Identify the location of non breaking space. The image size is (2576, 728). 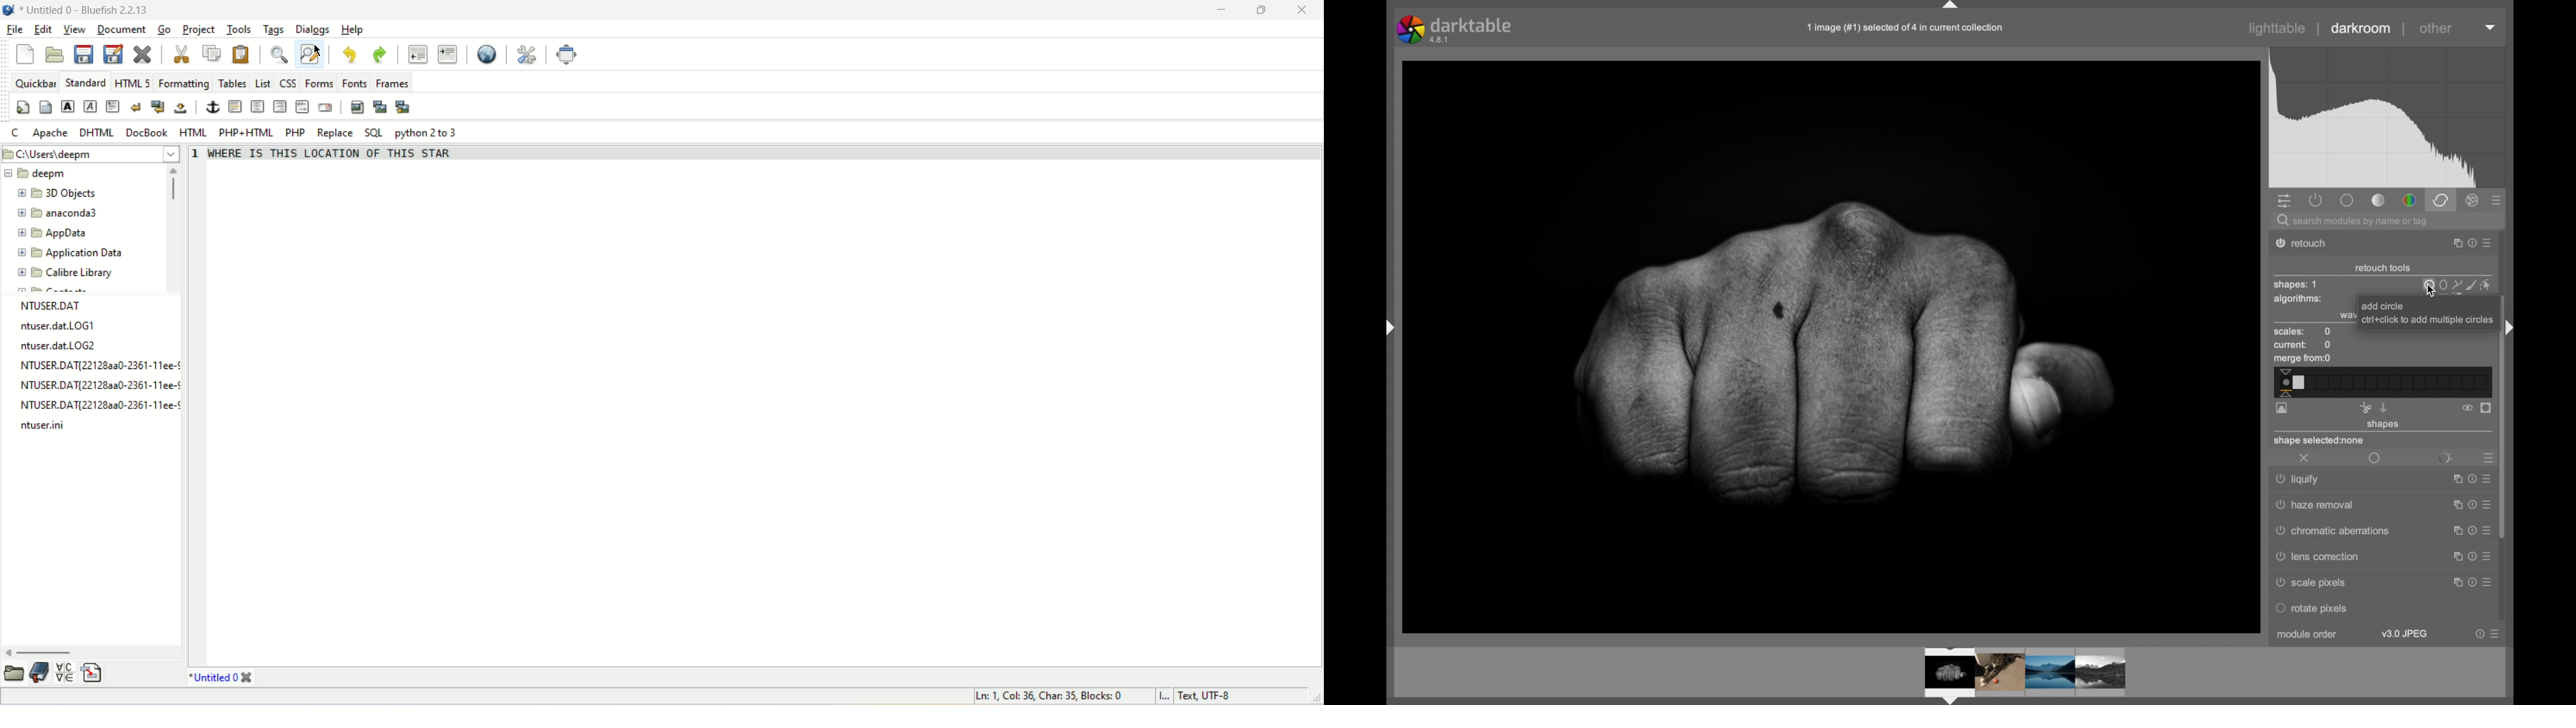
(179, 108).